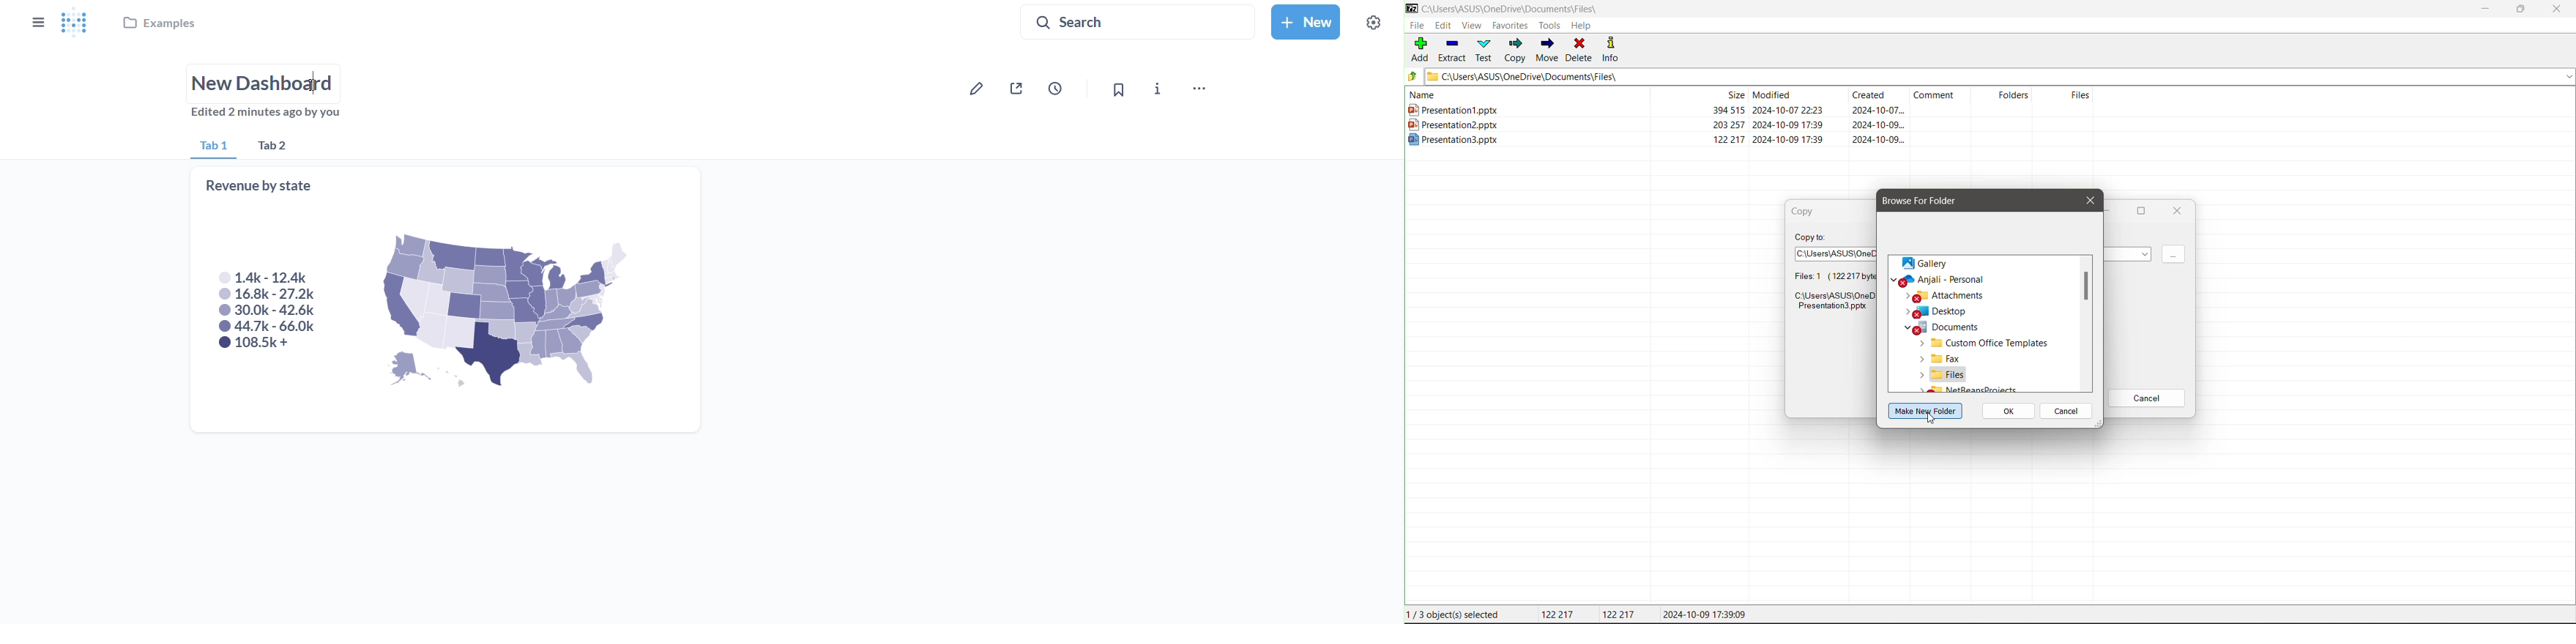 This screenshot has height=644, width=2576. What do you see at coordinates (2086, 324) in the screenshot?
I see `vertical scroll bar` at bounding box center [2086, 324].